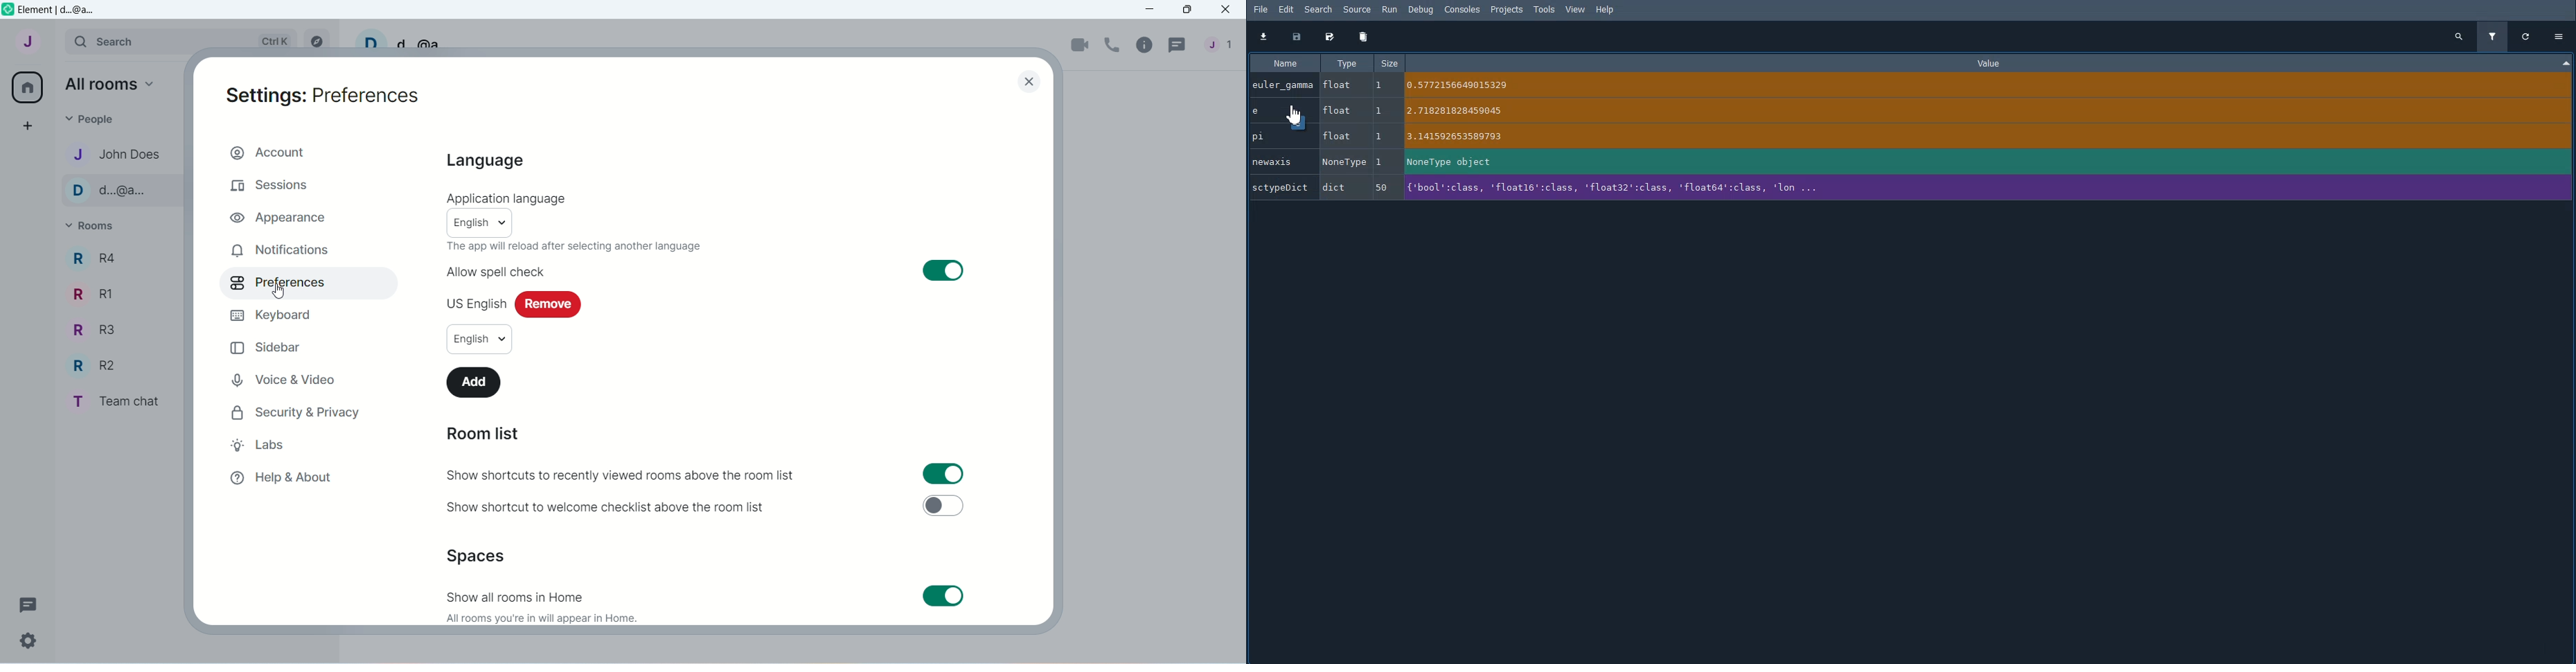  What do you see at coordinates (1911, 137) in the screenshot?
I see `pi` at bounding box center [1911, 137].